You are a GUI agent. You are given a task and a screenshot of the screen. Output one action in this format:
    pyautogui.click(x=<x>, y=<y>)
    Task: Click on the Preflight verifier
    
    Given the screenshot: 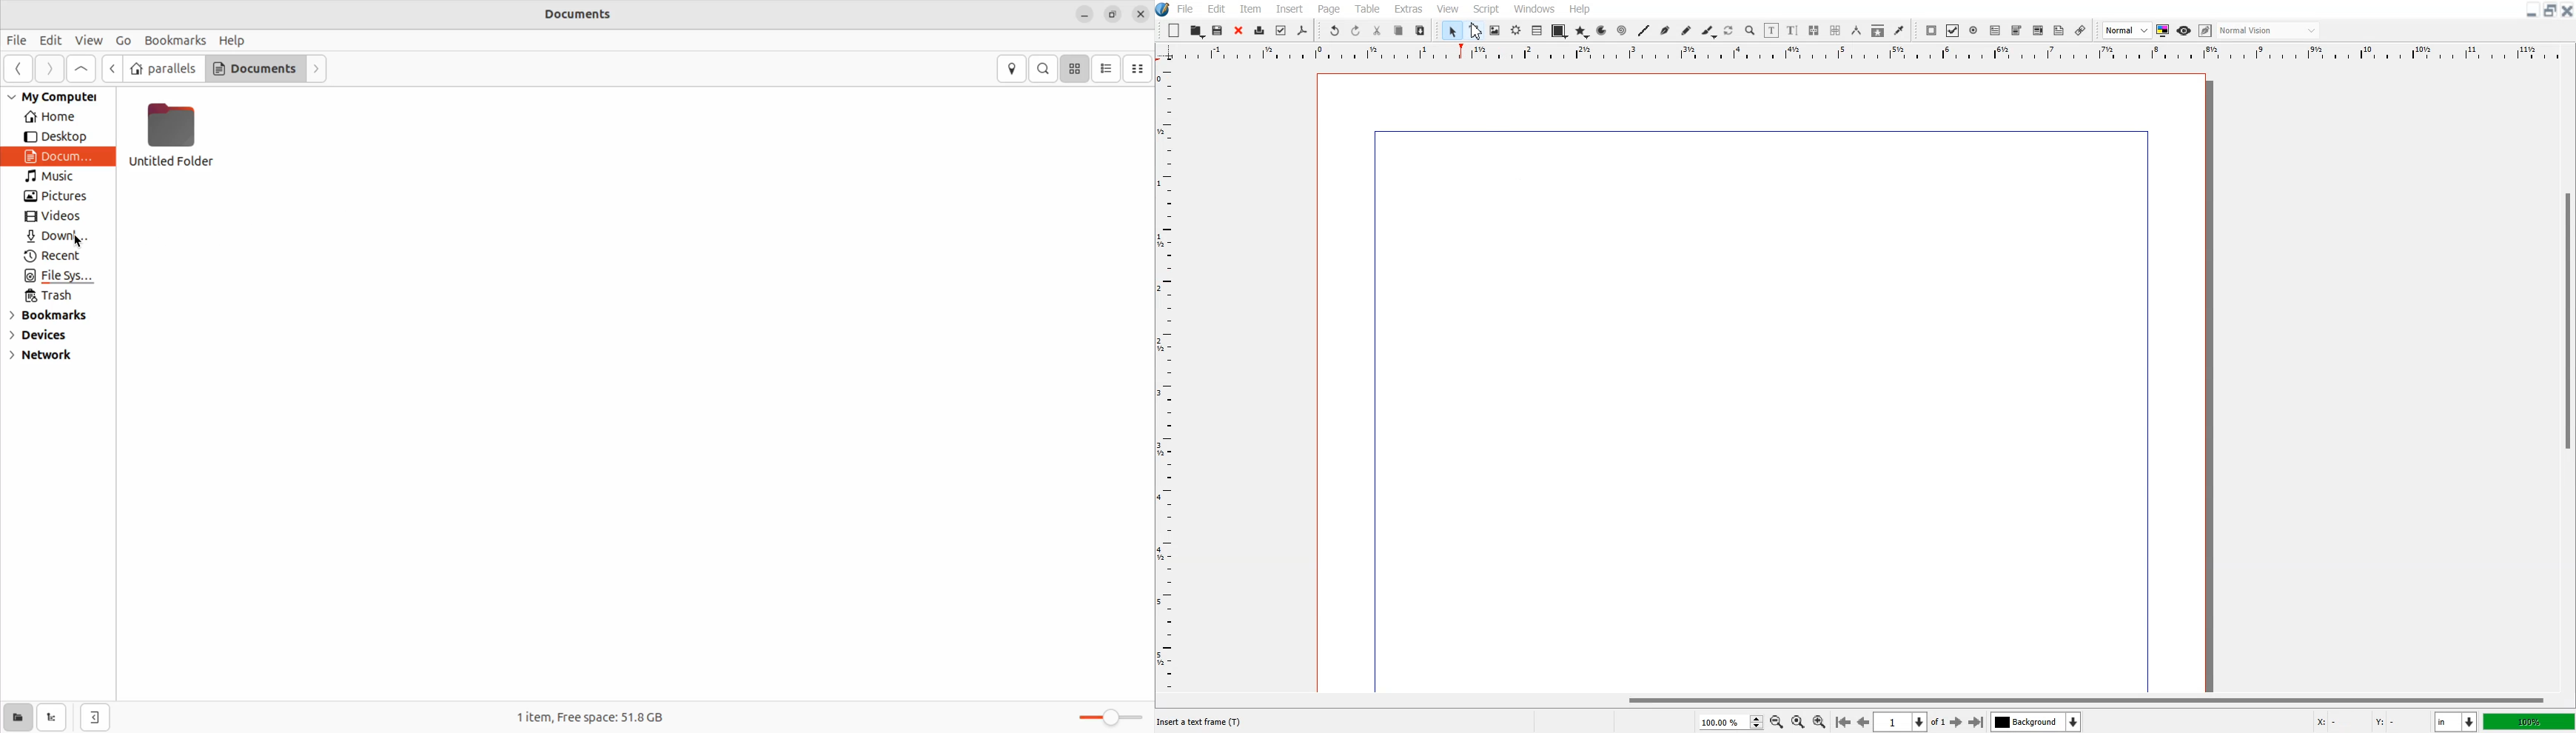 What is the action you would take?
    pyautogui.click(x=1280, y=30)
    